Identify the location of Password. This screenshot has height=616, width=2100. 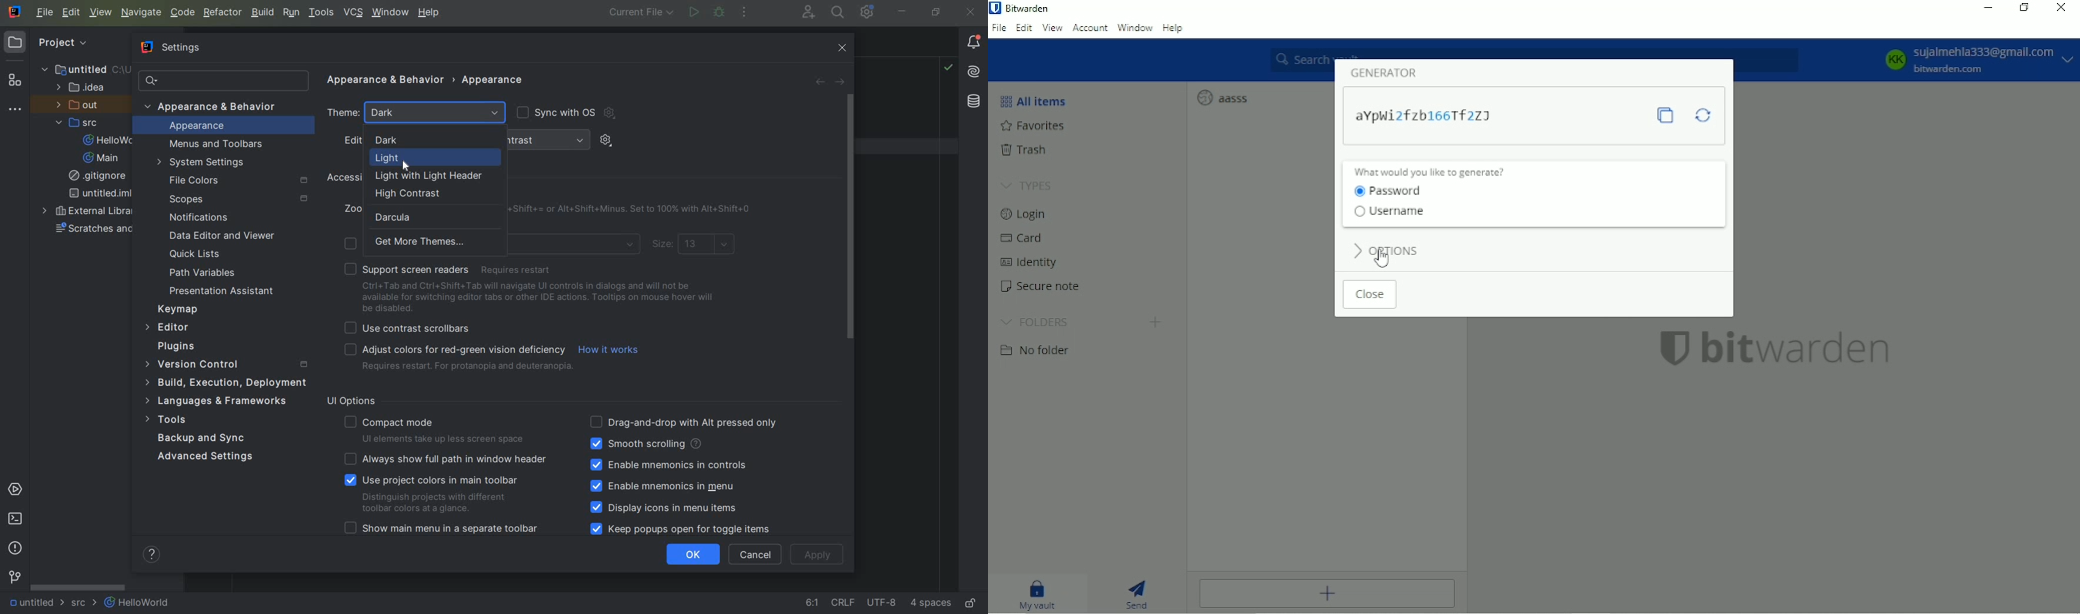
(1425, 116).